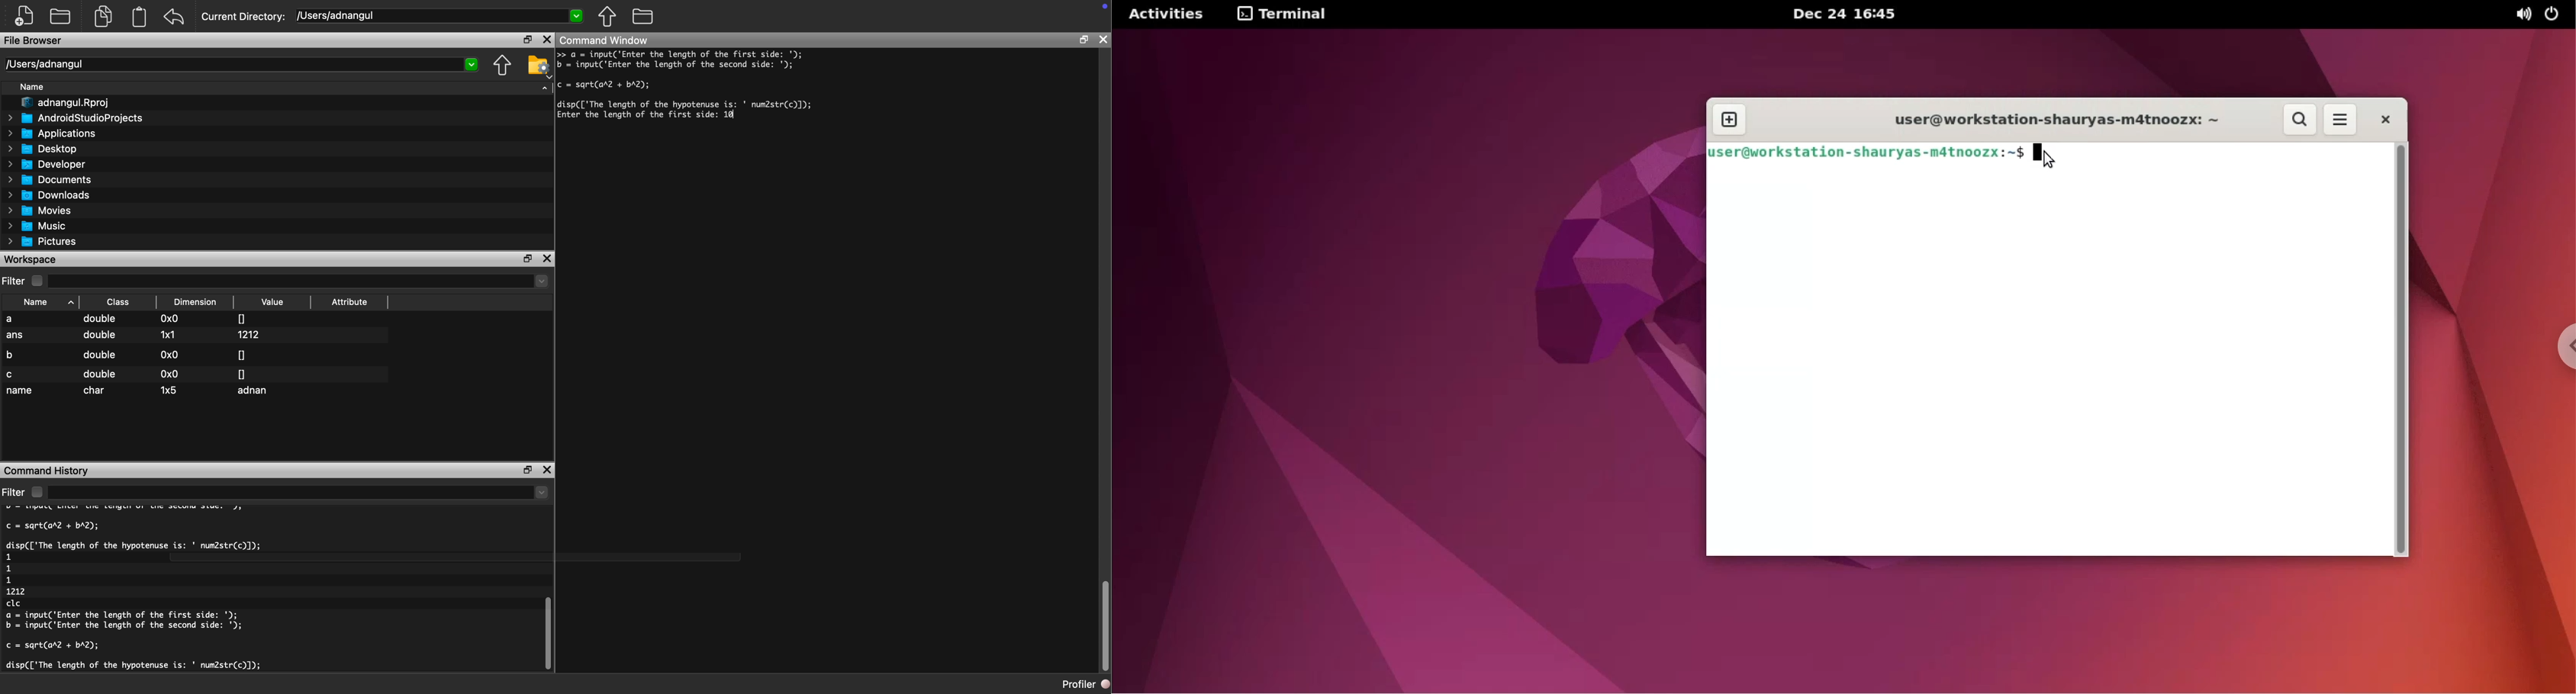 The height and width of the screenshot is (700, 2576). I want to click on close, so click(548, 472).